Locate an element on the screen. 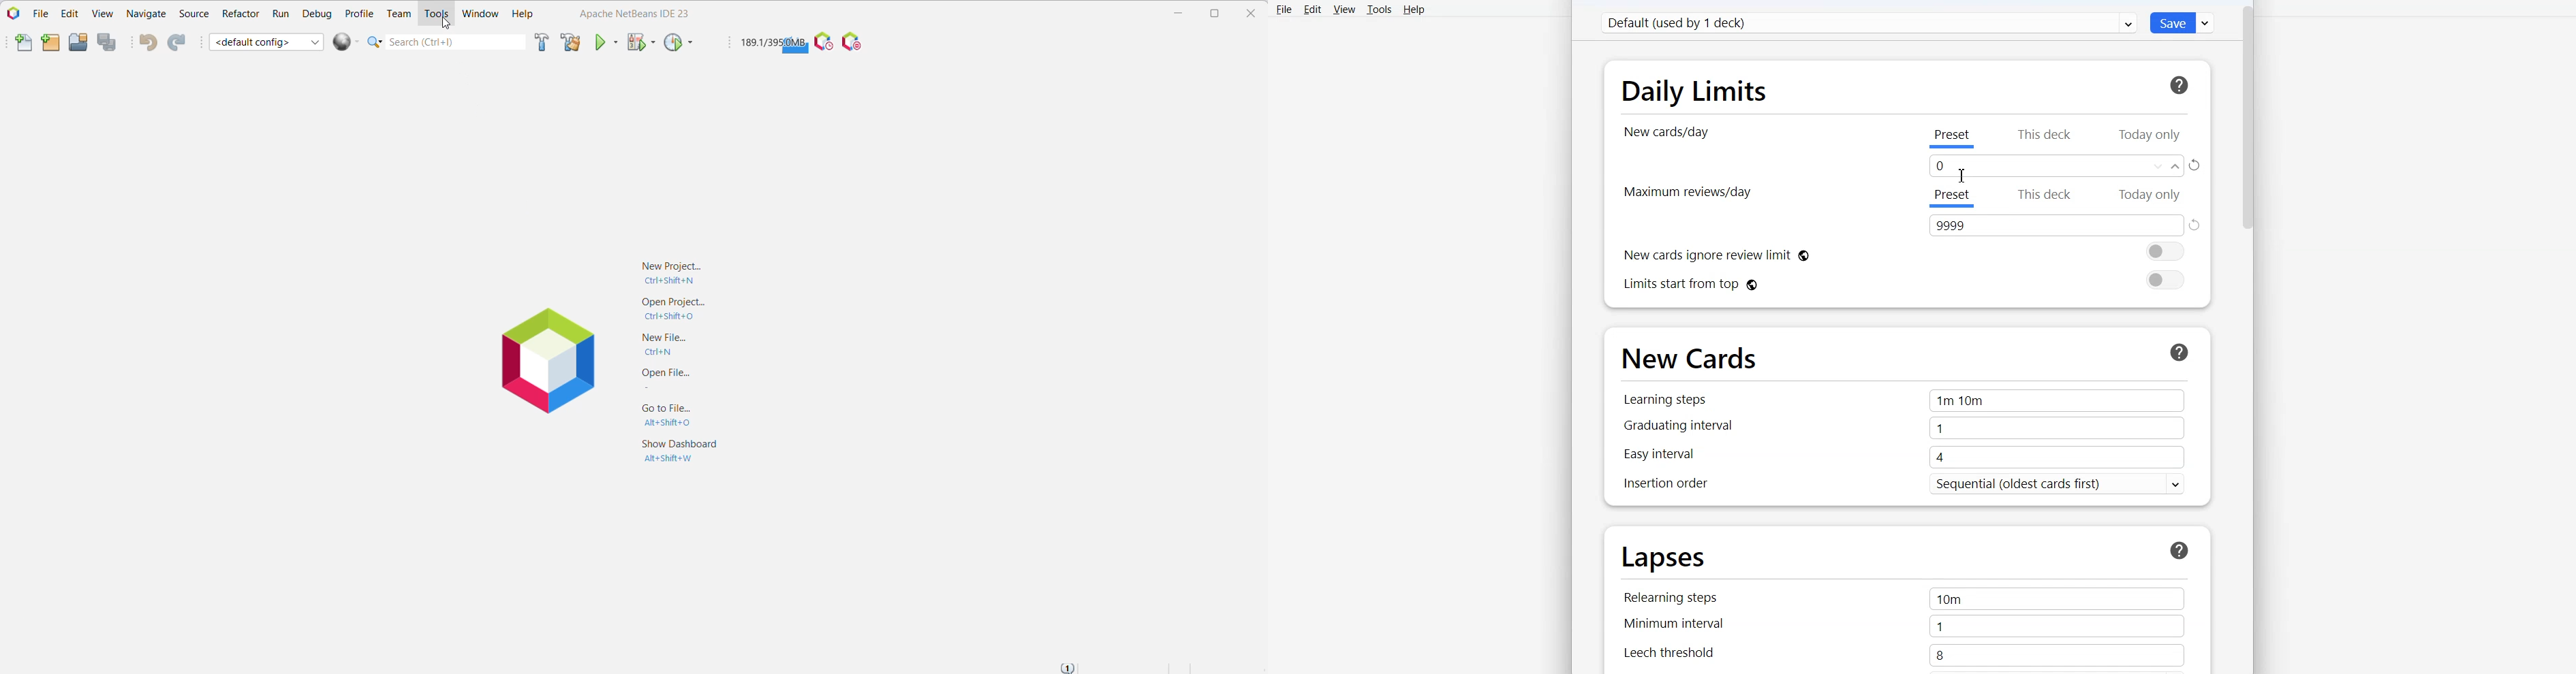 Image resolution: width=2576 pixels, height=700 pixels. Daily Limits is located at coordinates (1694, 89).